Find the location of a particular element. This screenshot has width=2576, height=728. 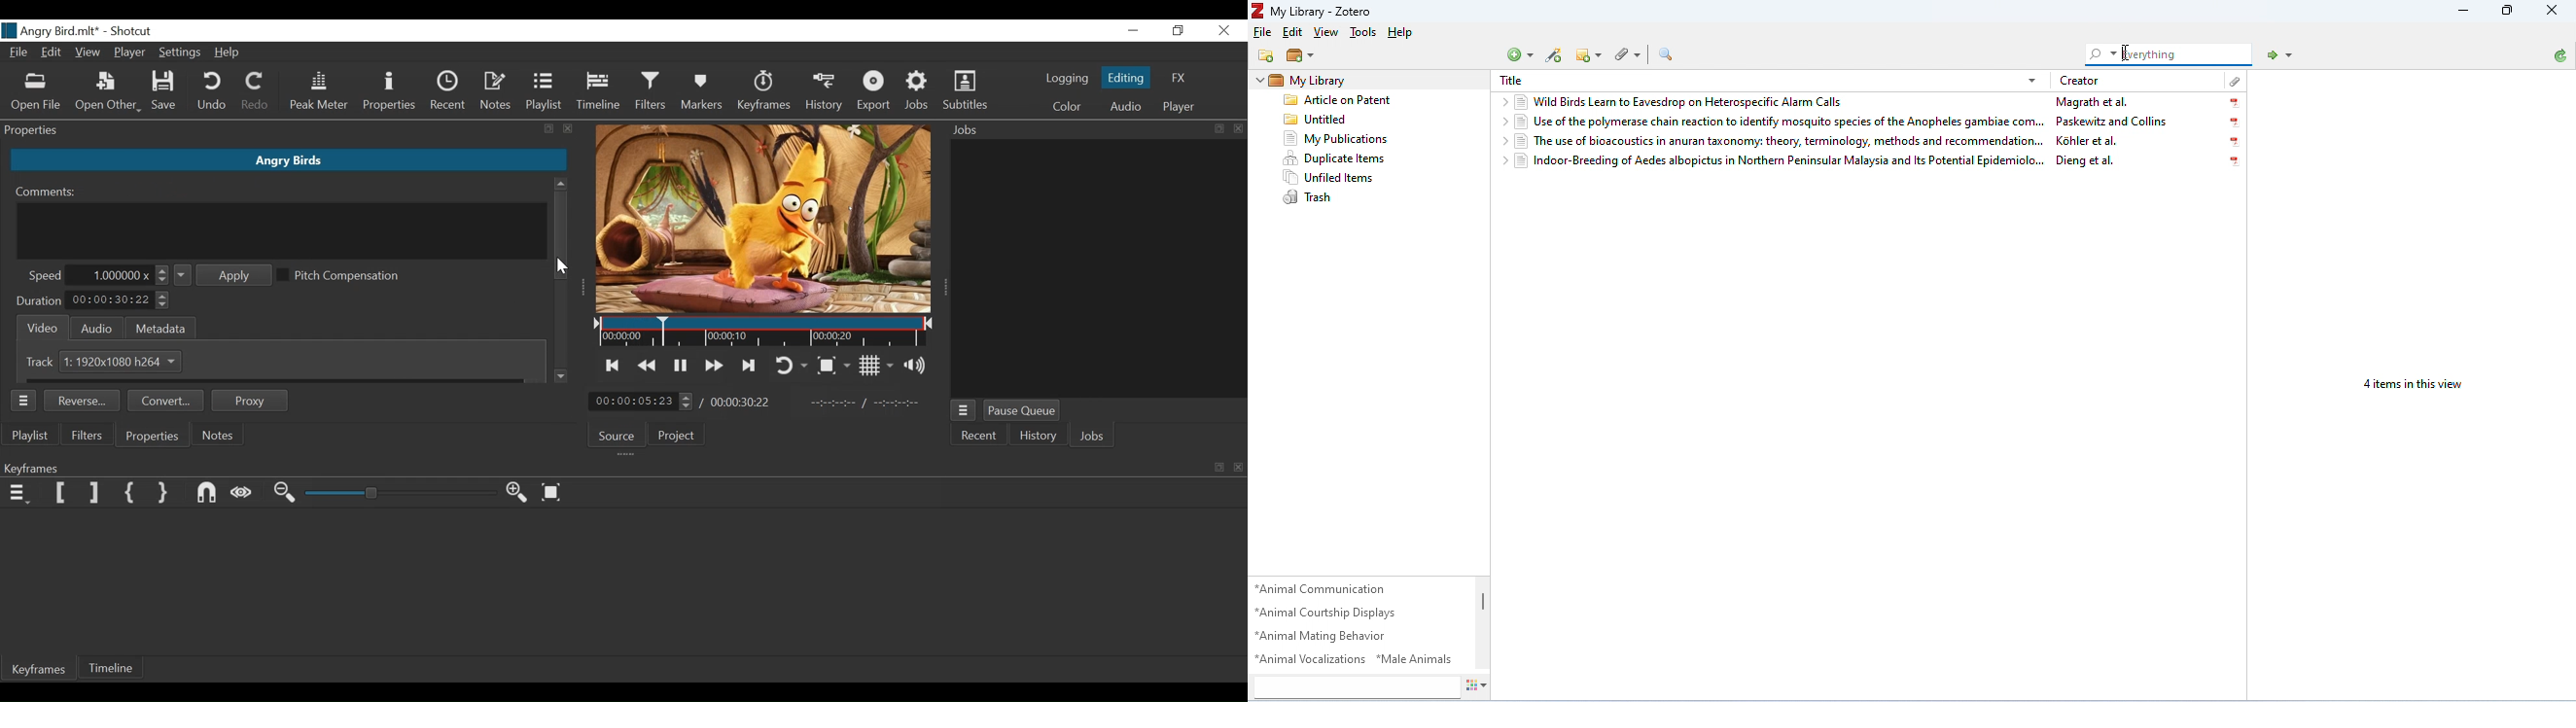

Timeline is located at coordinates (765, 333).